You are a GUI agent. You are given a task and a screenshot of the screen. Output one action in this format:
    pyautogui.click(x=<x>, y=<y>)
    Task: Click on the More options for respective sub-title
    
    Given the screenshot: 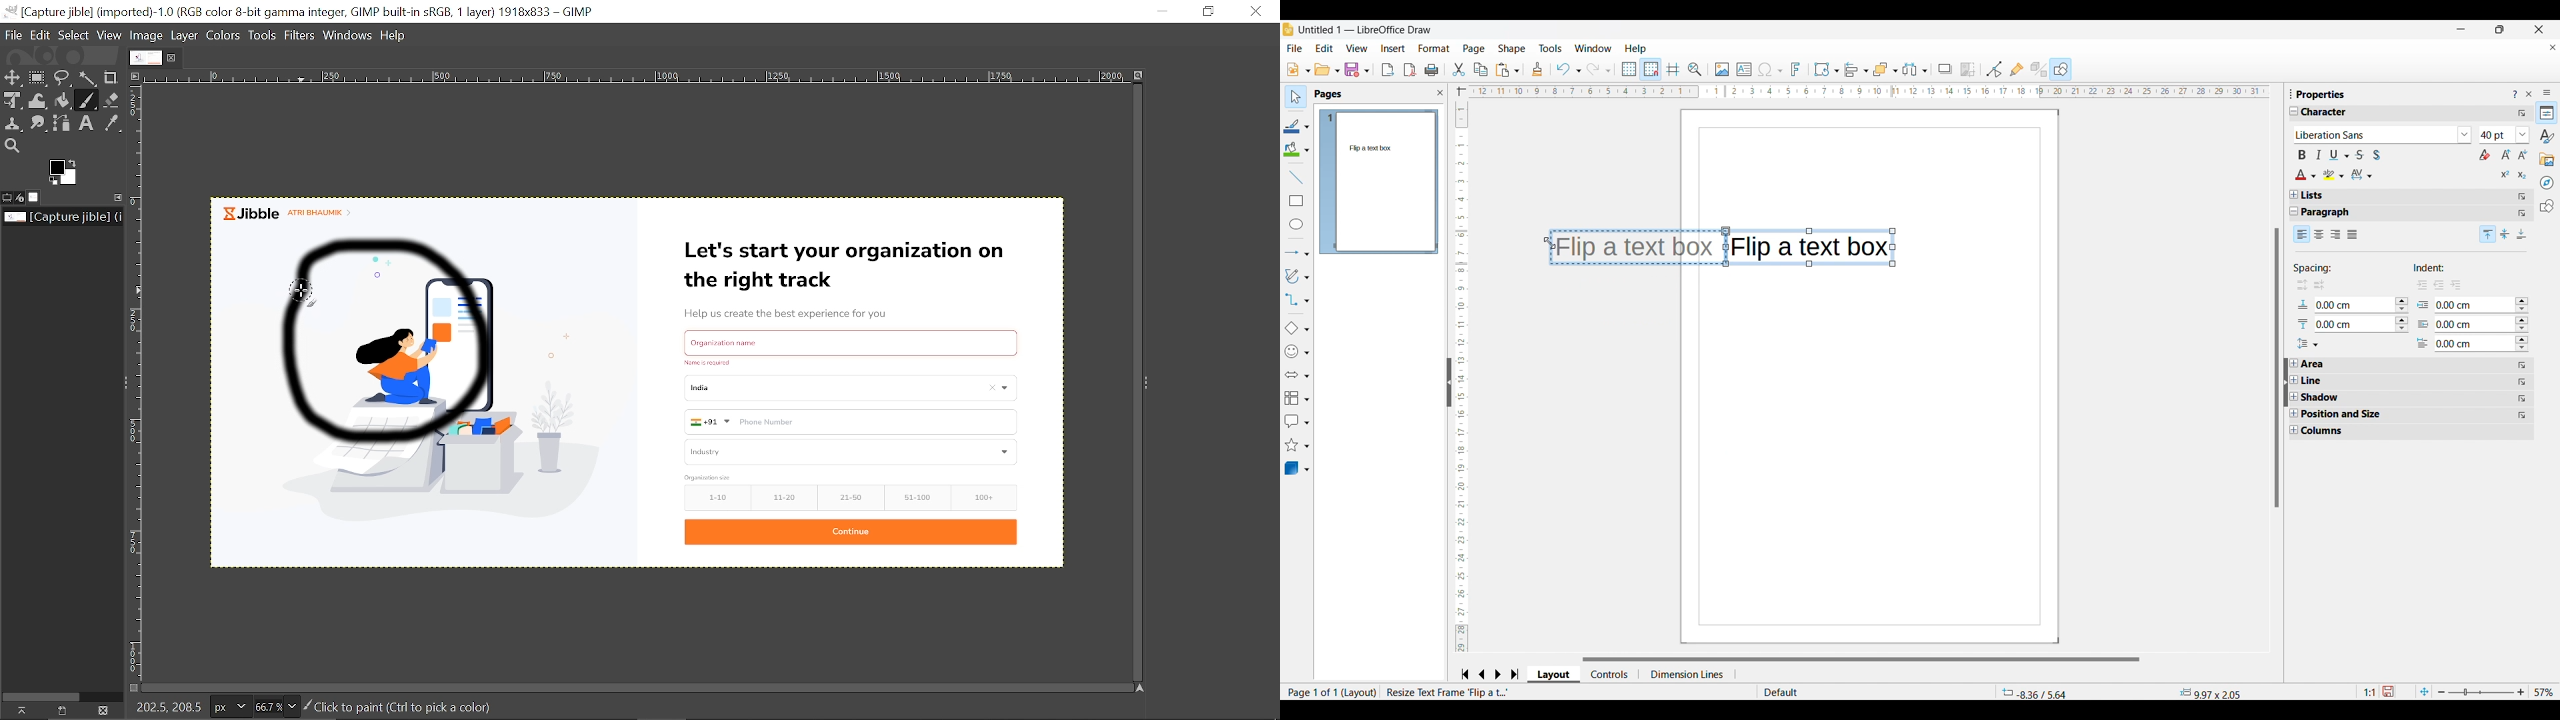 What is the action you would take?
    pyautogui.click(x=2523, y=205)
    